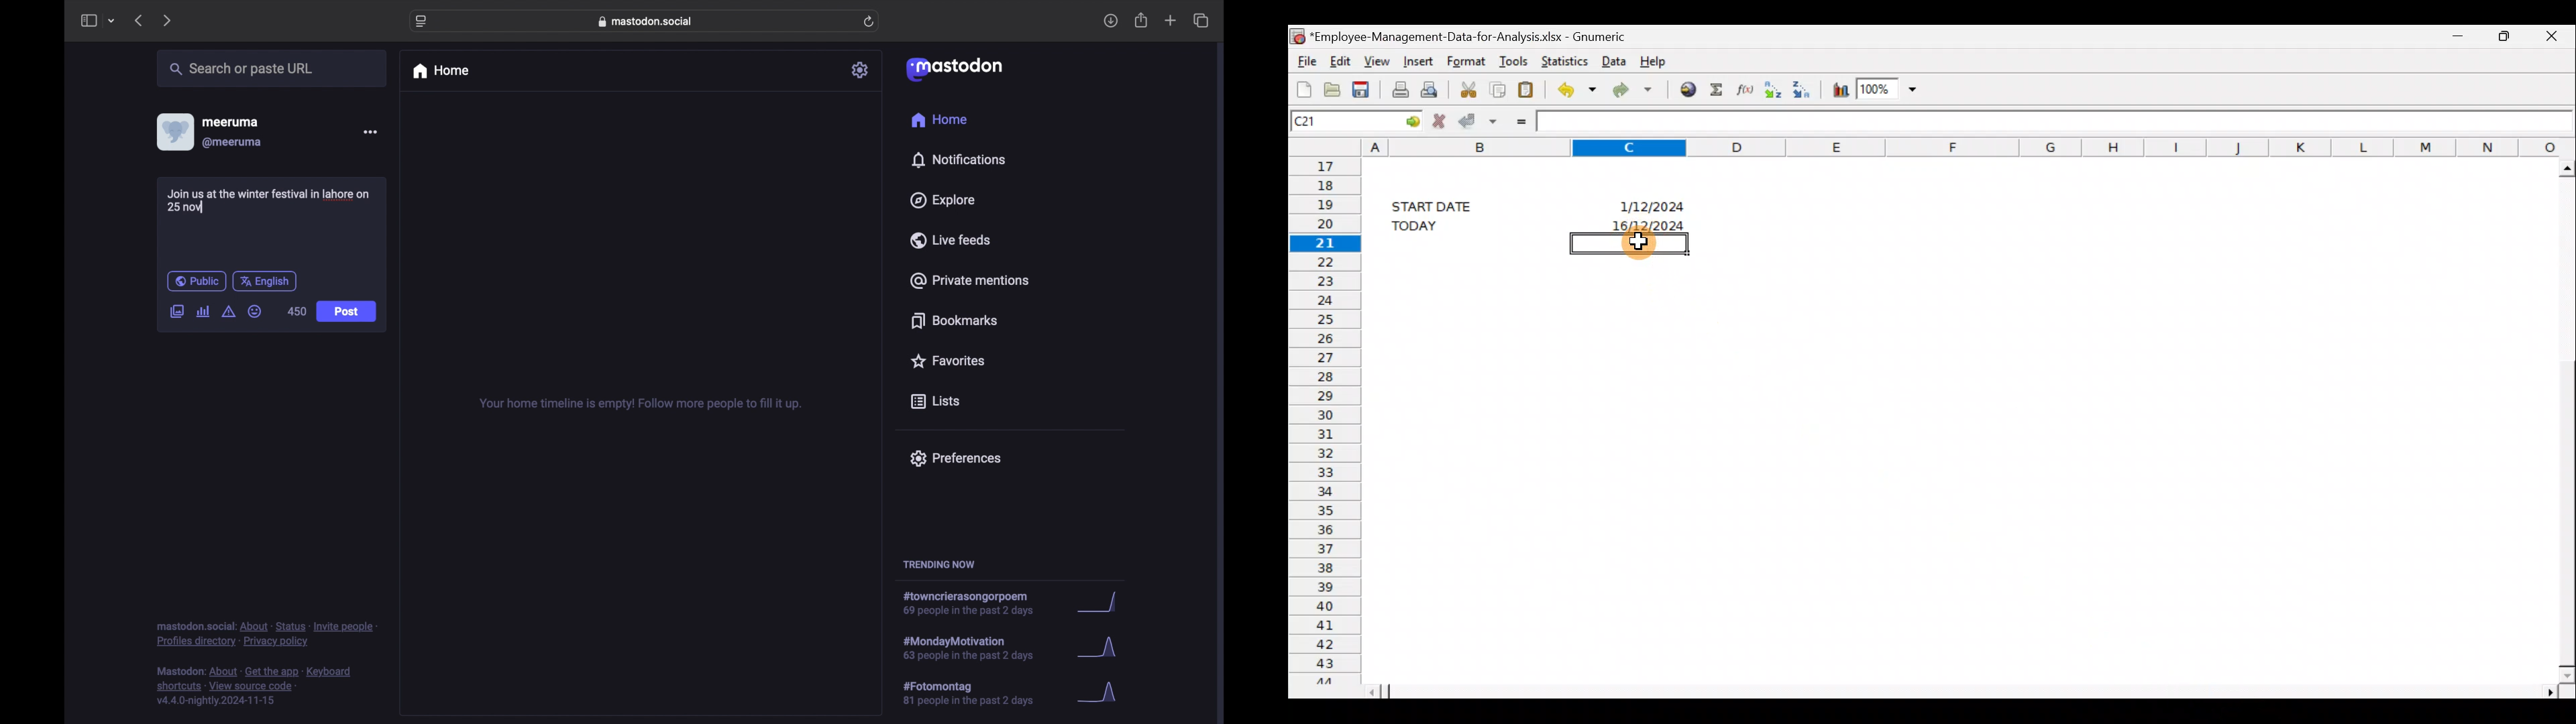 This screenshot has height=728, width=2576. I want to click on Scroll bar, so click(2561, 418).